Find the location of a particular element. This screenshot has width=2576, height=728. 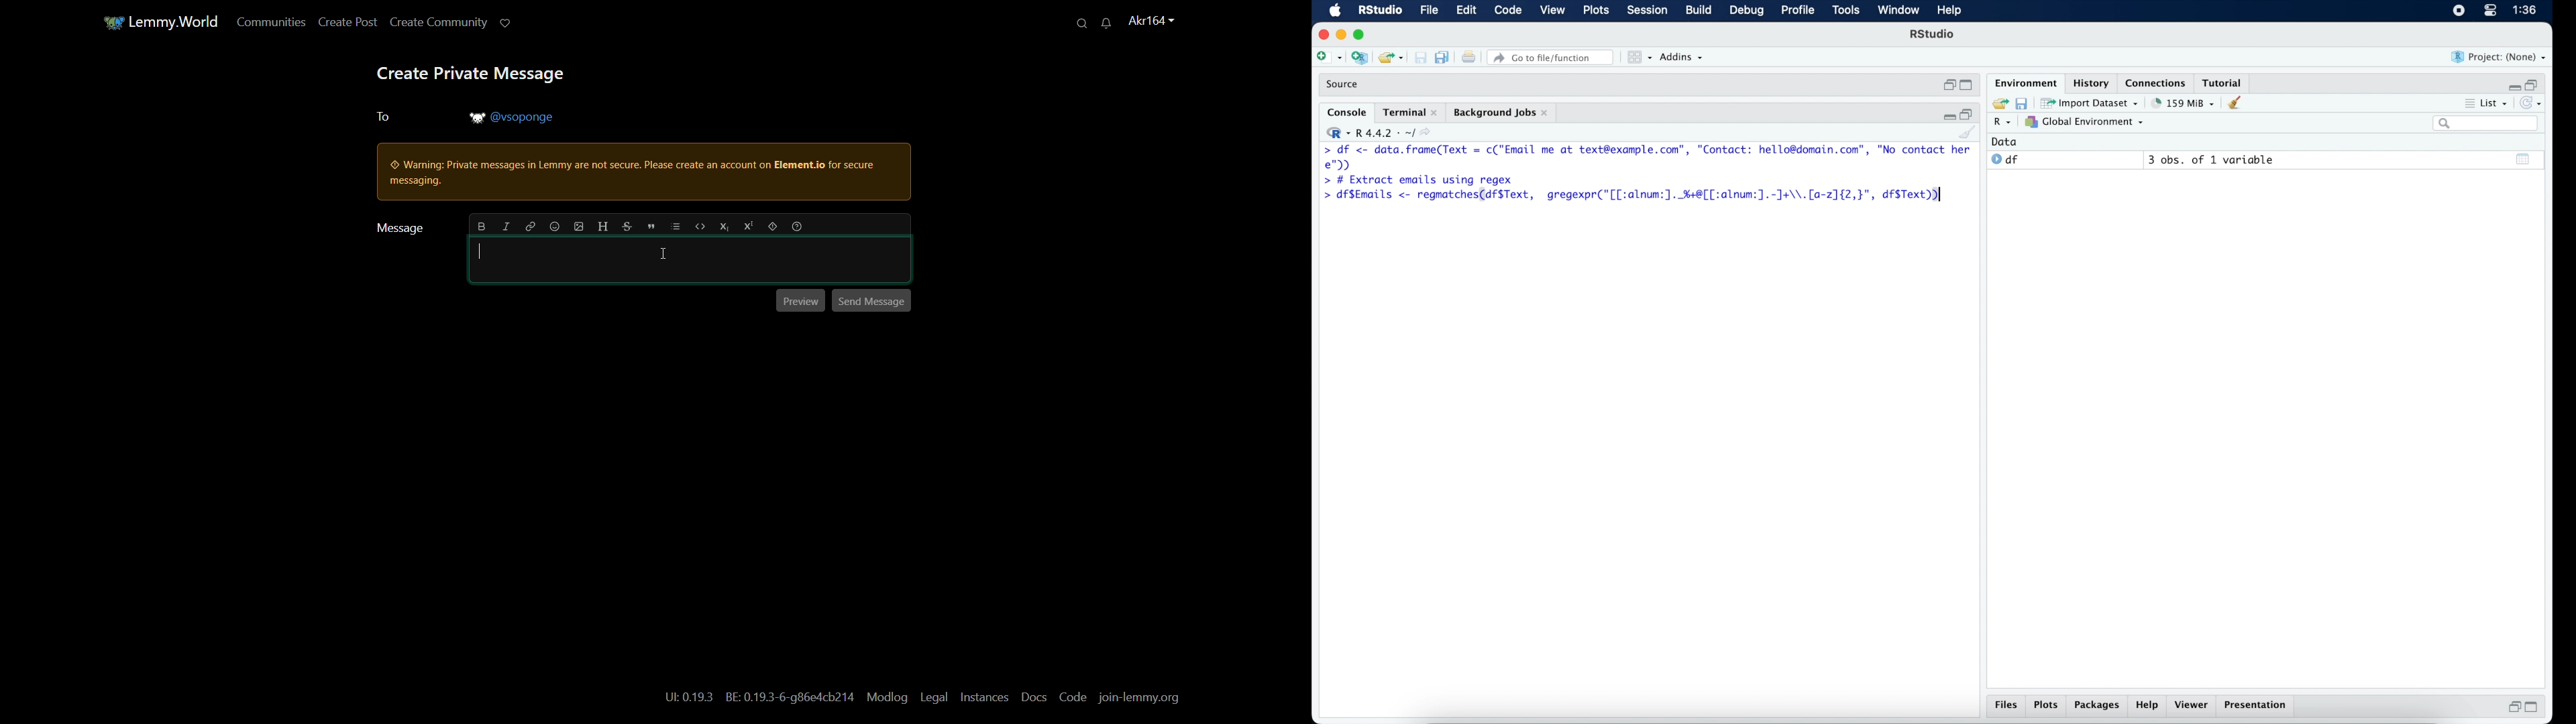

date is located at coordinates (2005, 141).